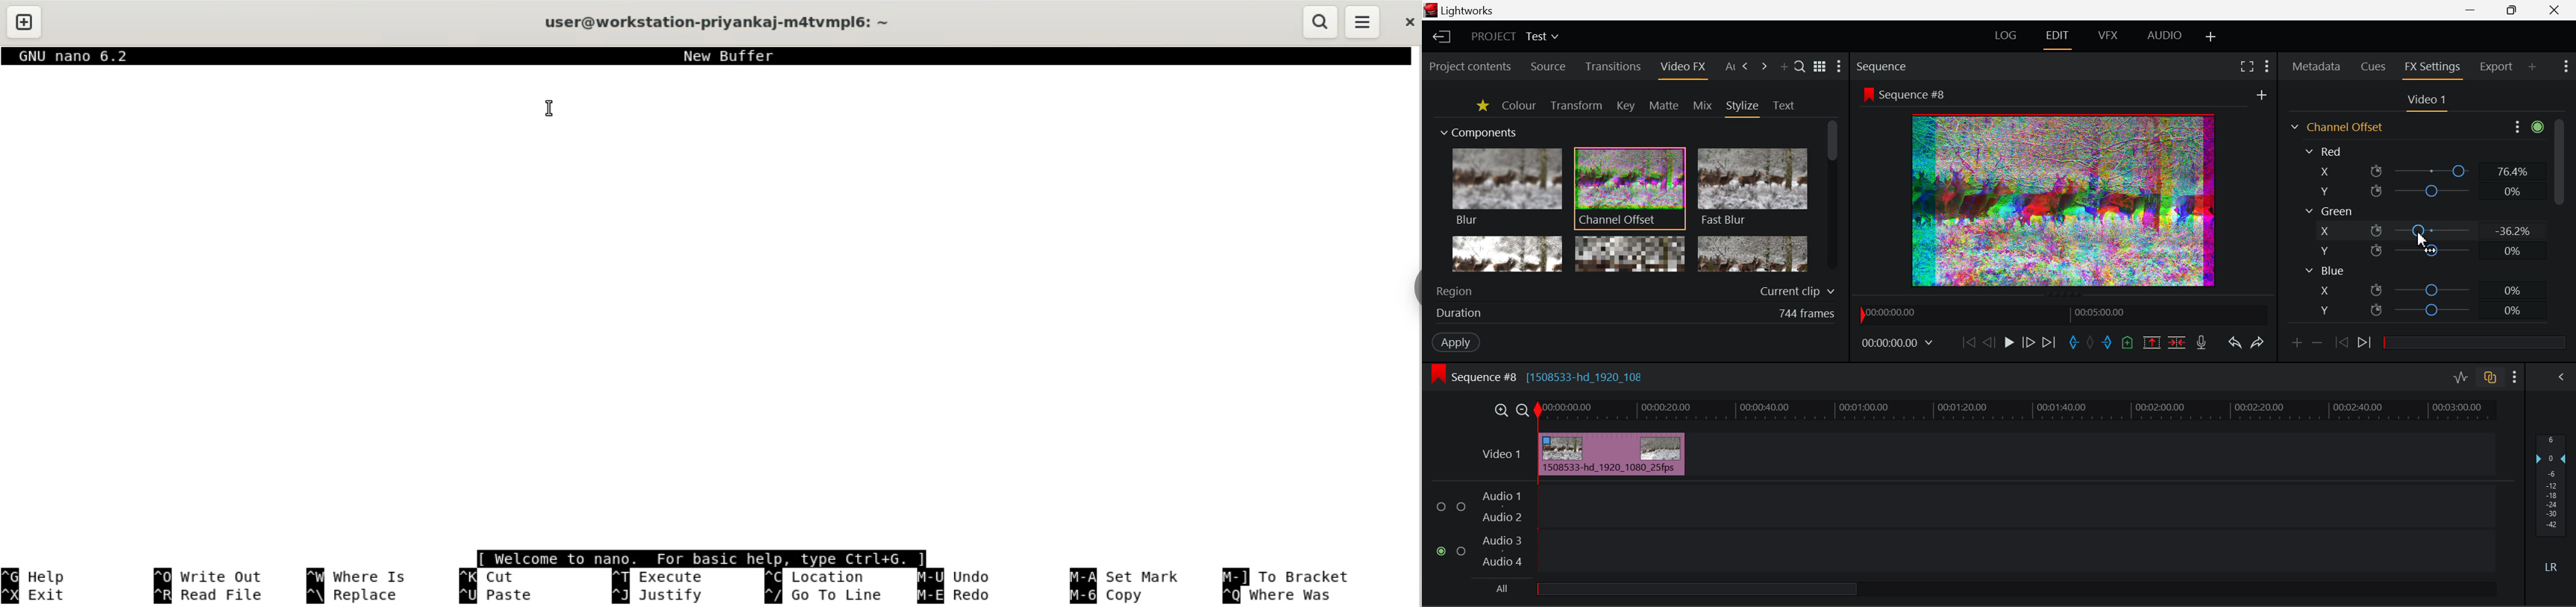  I want to click on Text, so click(1783, 106).